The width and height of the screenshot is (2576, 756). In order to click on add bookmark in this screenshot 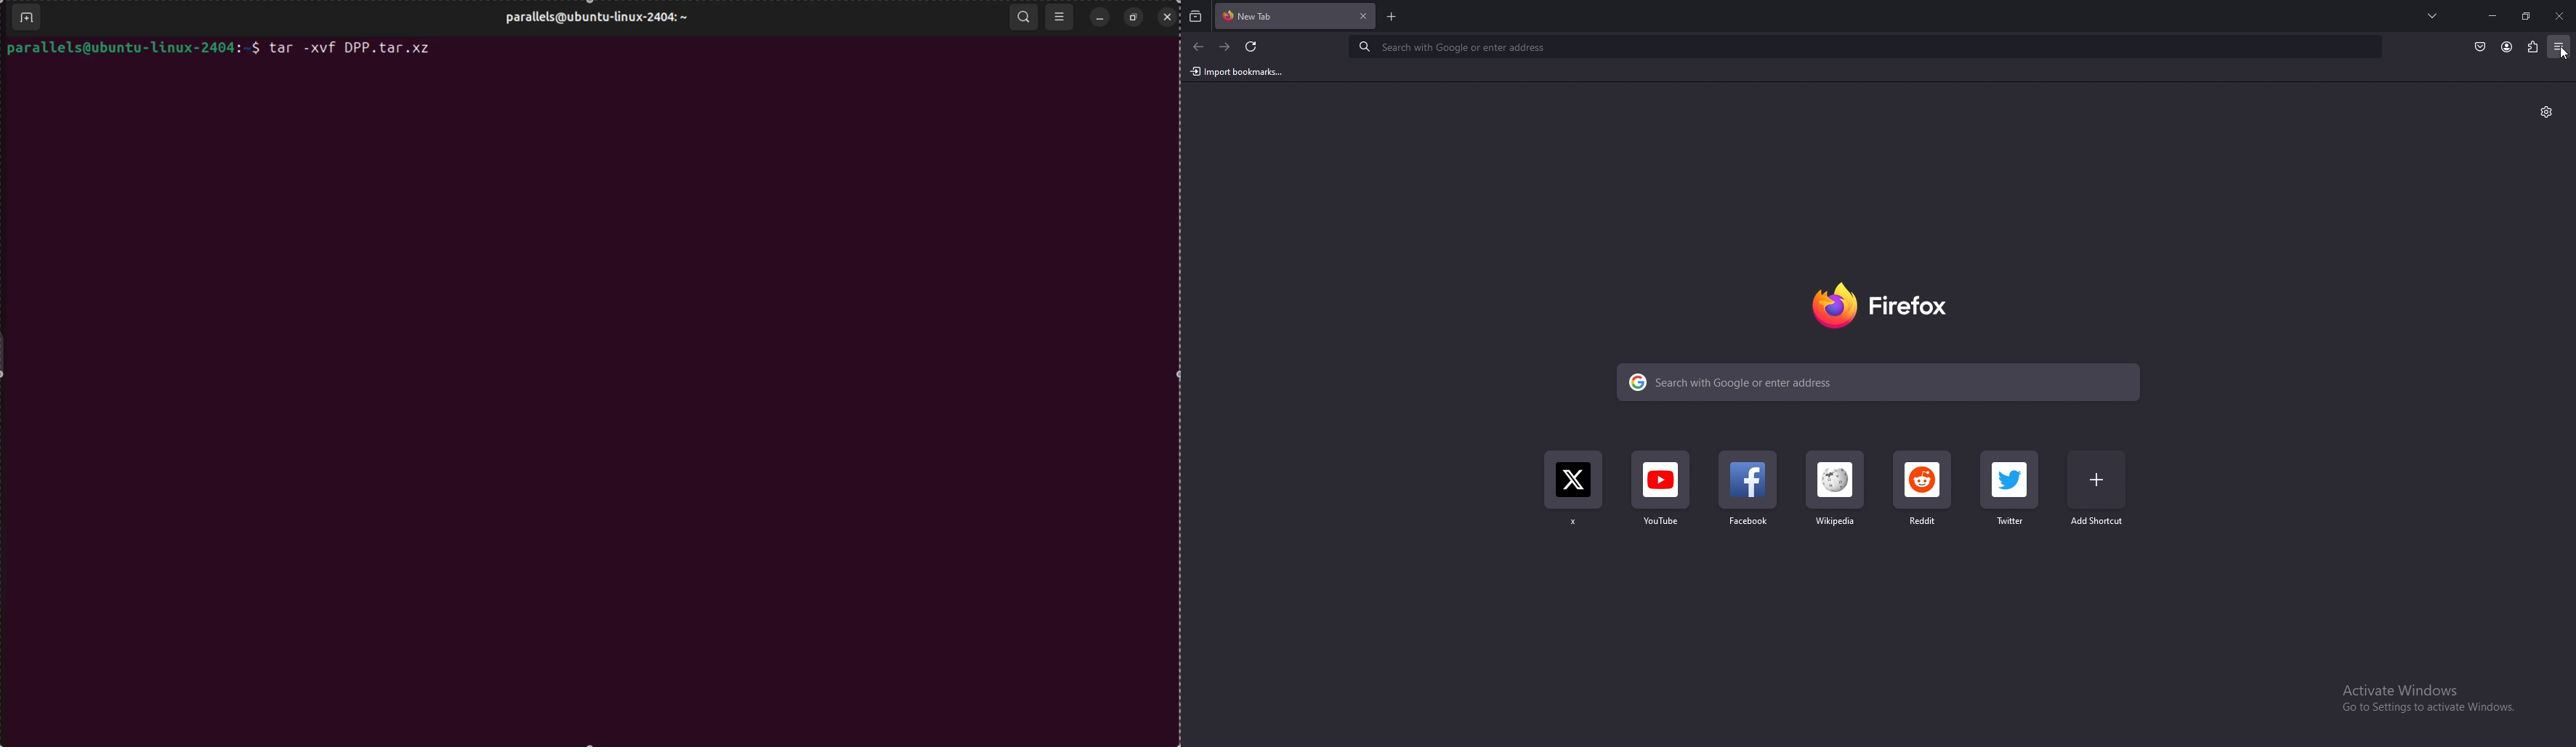, I will do `click(2099, 487)`.